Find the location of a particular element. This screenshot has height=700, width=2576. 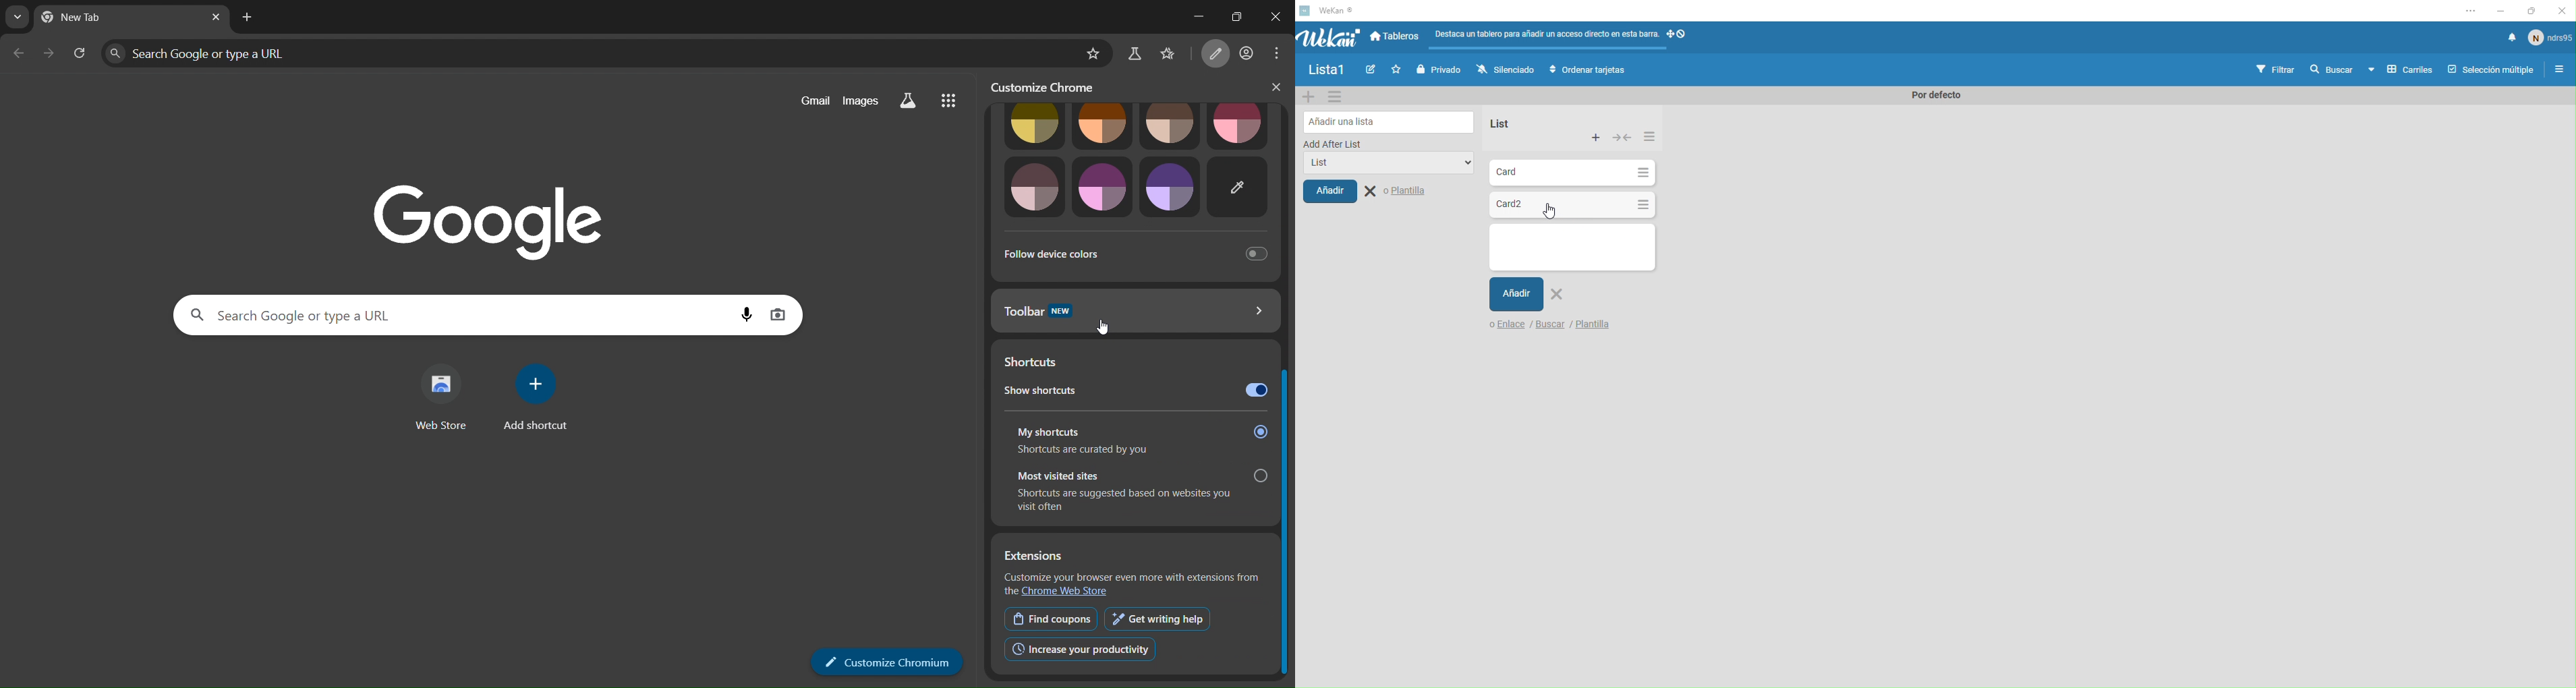

usuario is located at coordinates (2551, 41).